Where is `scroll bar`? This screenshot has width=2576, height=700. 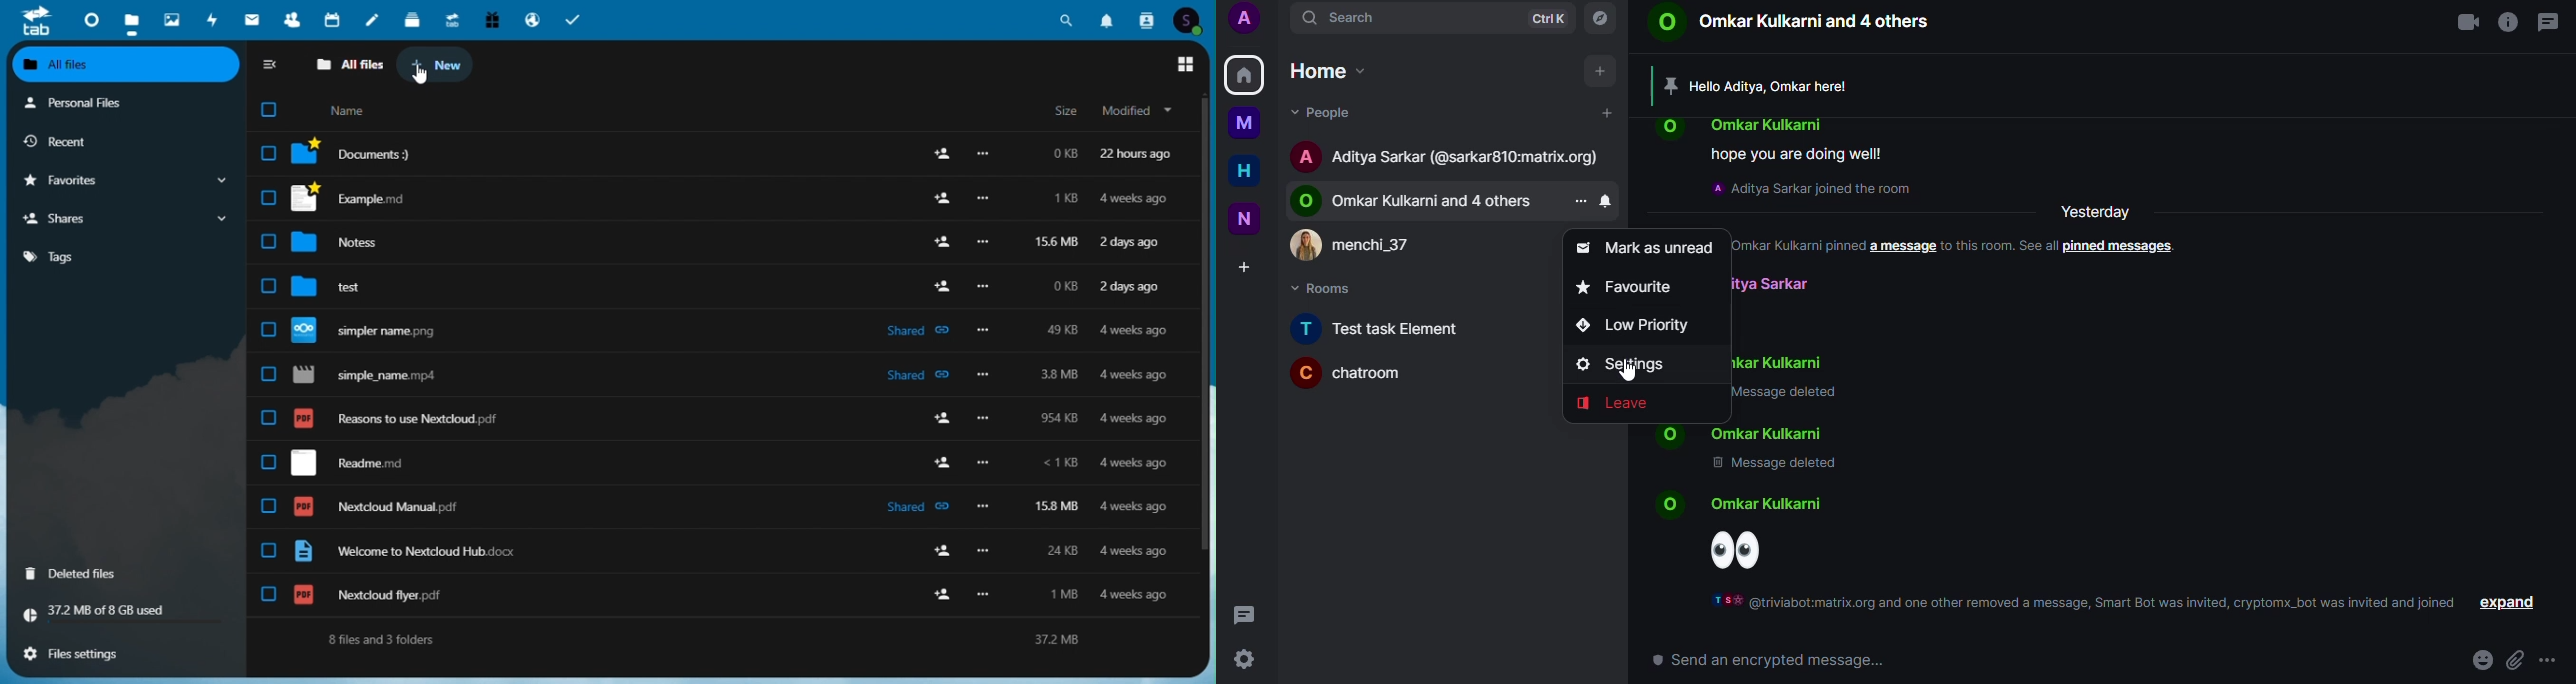
scroll bar is located at coordinates (1203, 328).